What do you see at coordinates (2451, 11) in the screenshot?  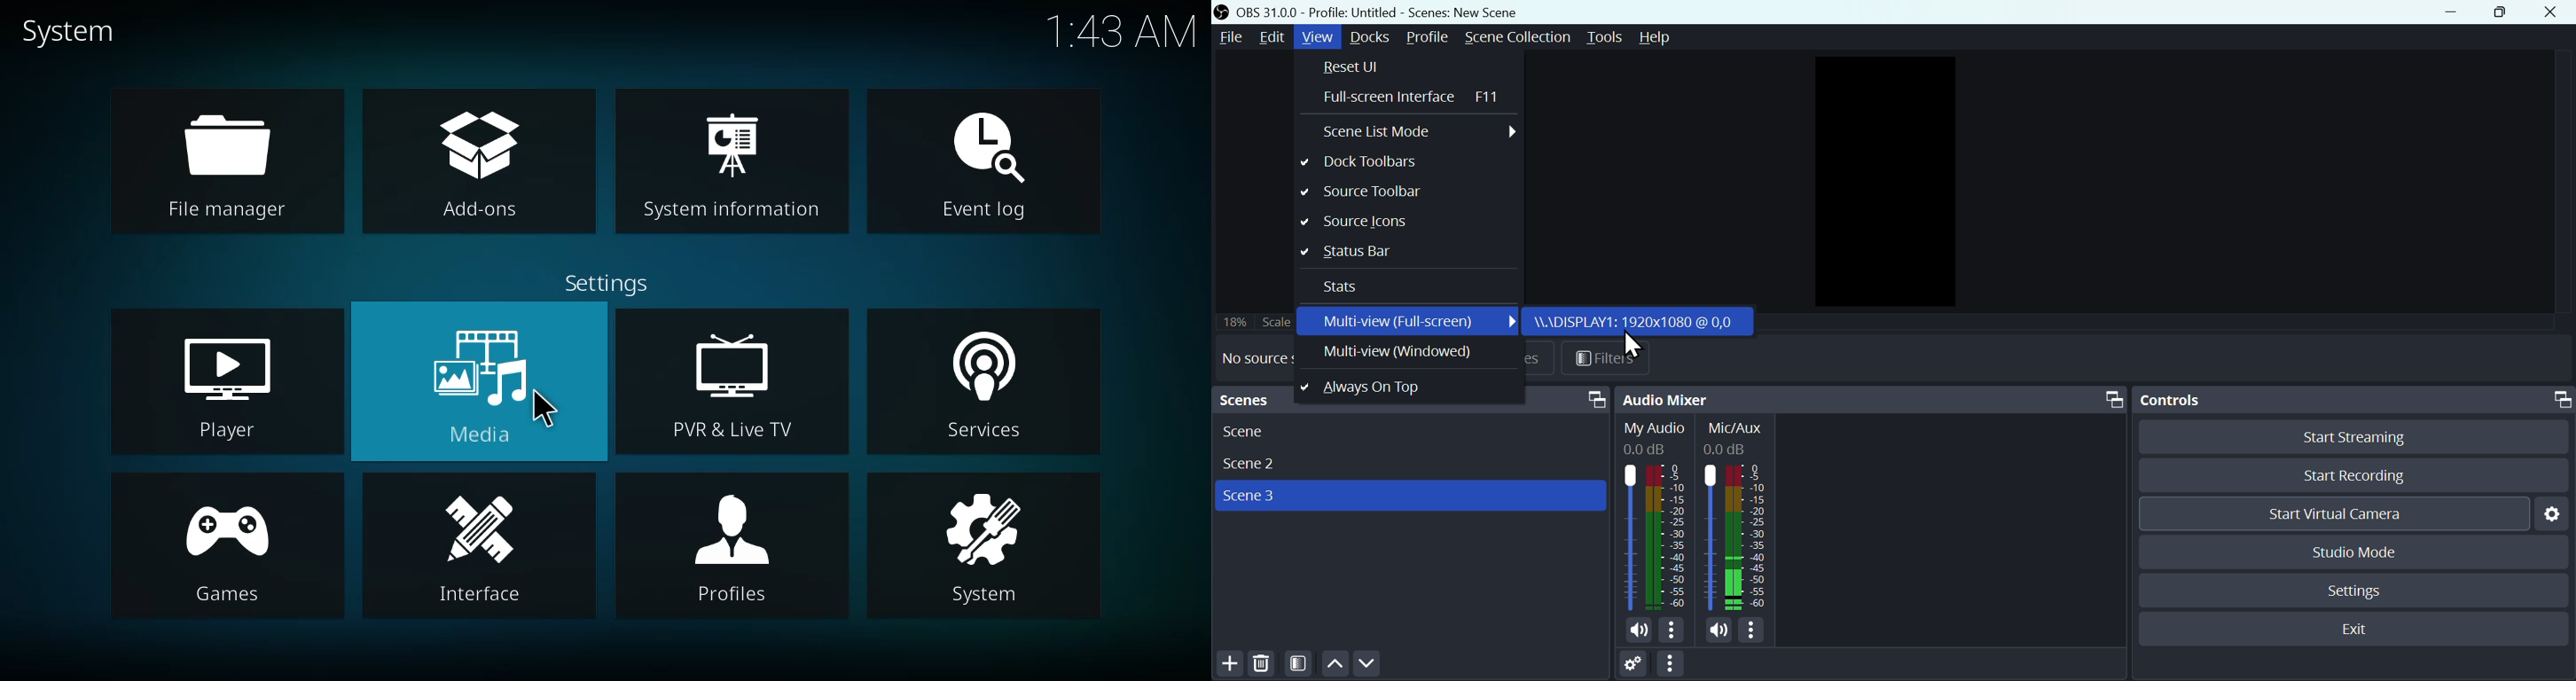 I see `` at bounding box center [2451, 11].